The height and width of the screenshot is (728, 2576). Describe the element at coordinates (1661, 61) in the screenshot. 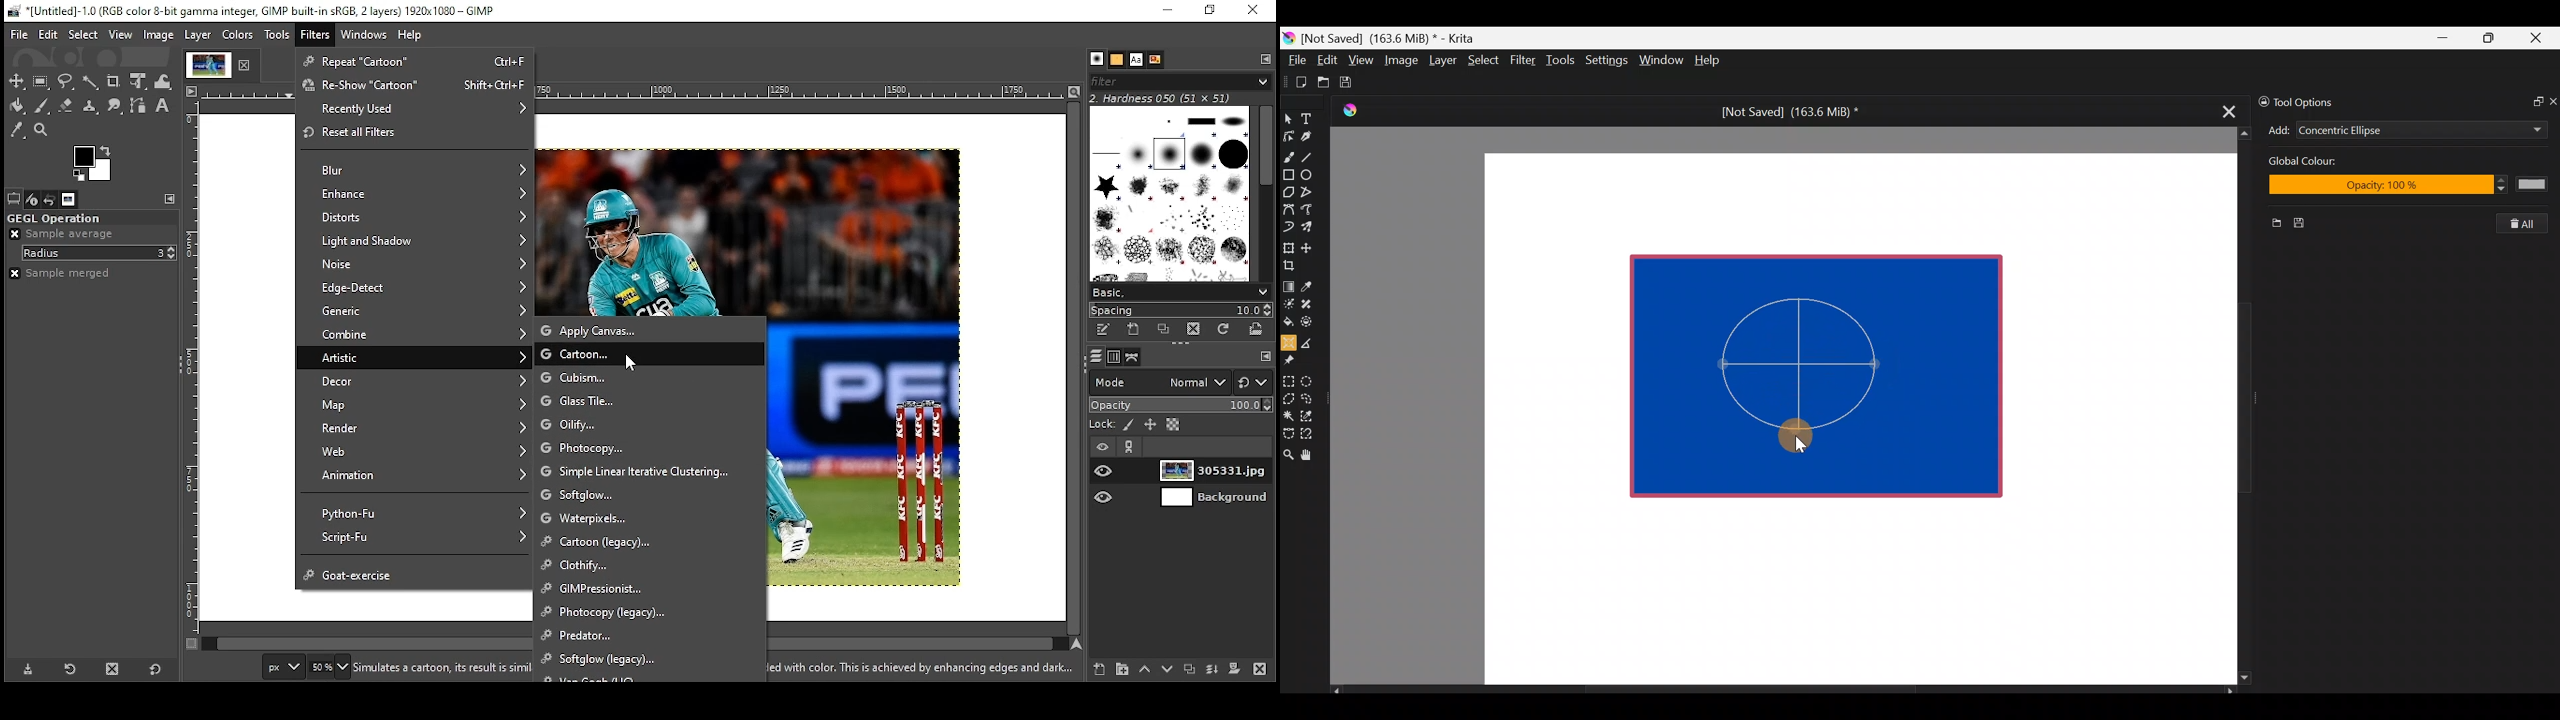

I see `Window` at that location.